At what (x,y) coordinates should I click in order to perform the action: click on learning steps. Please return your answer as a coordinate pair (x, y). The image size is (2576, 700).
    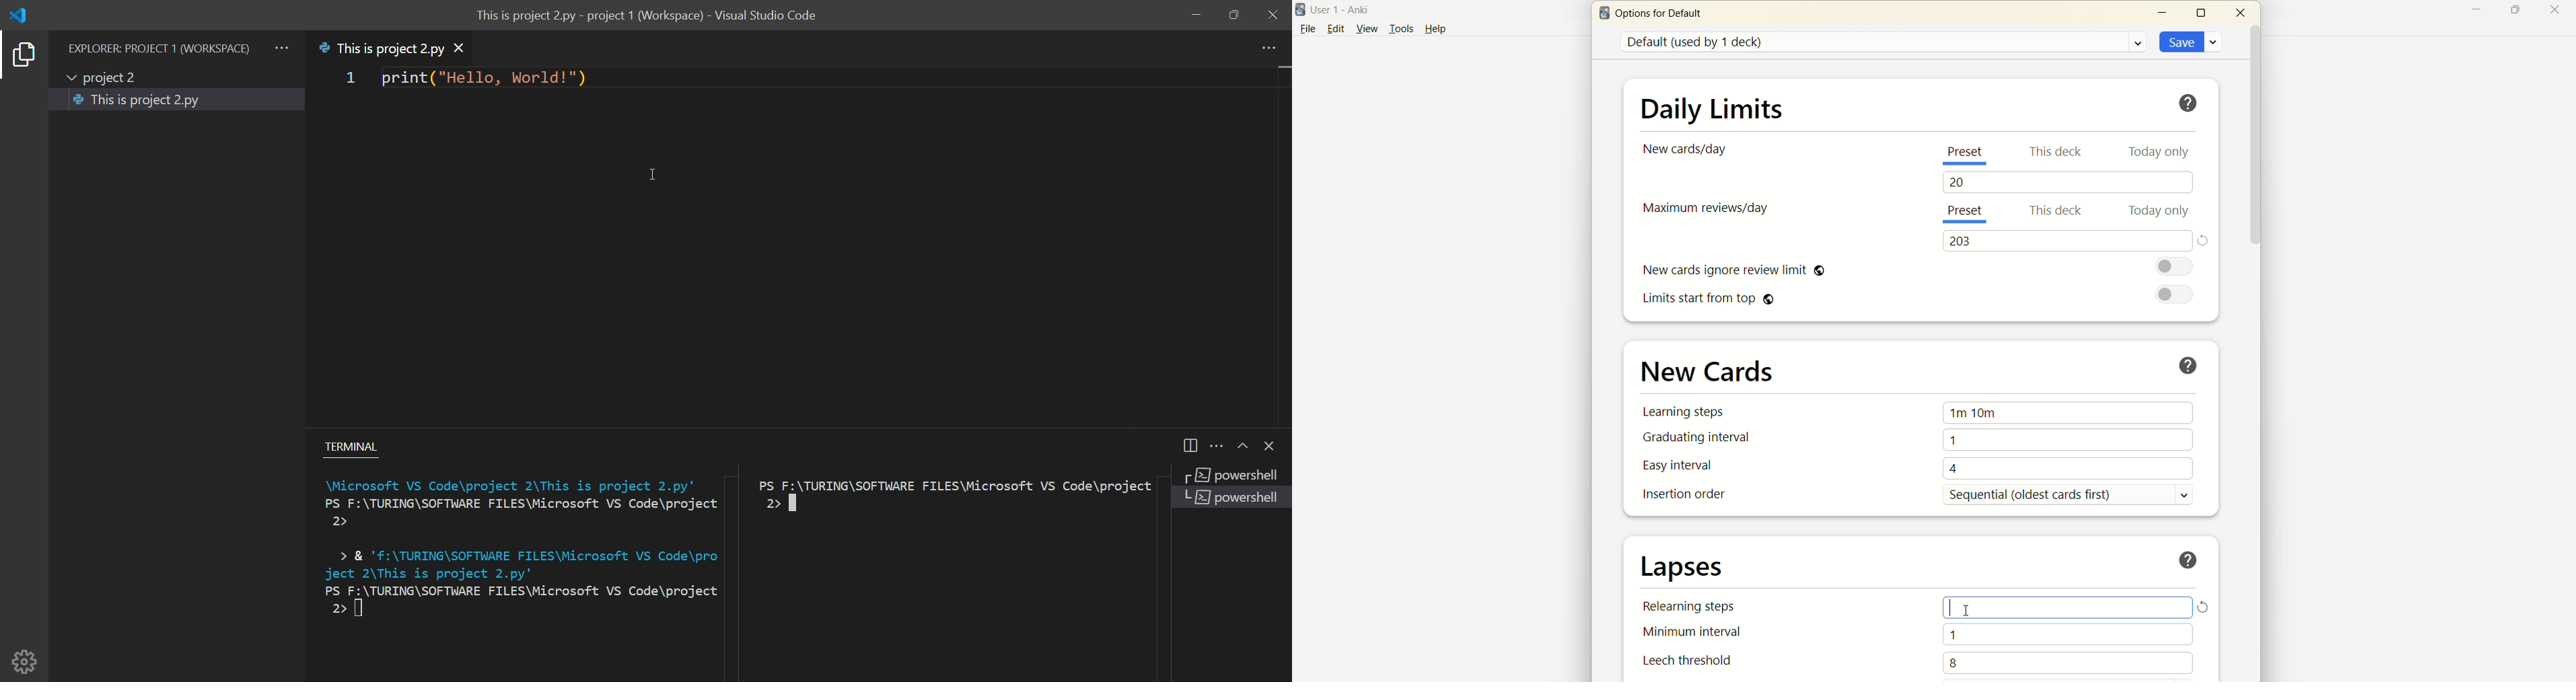
    Looking at the image, I should click on (1687, 411).